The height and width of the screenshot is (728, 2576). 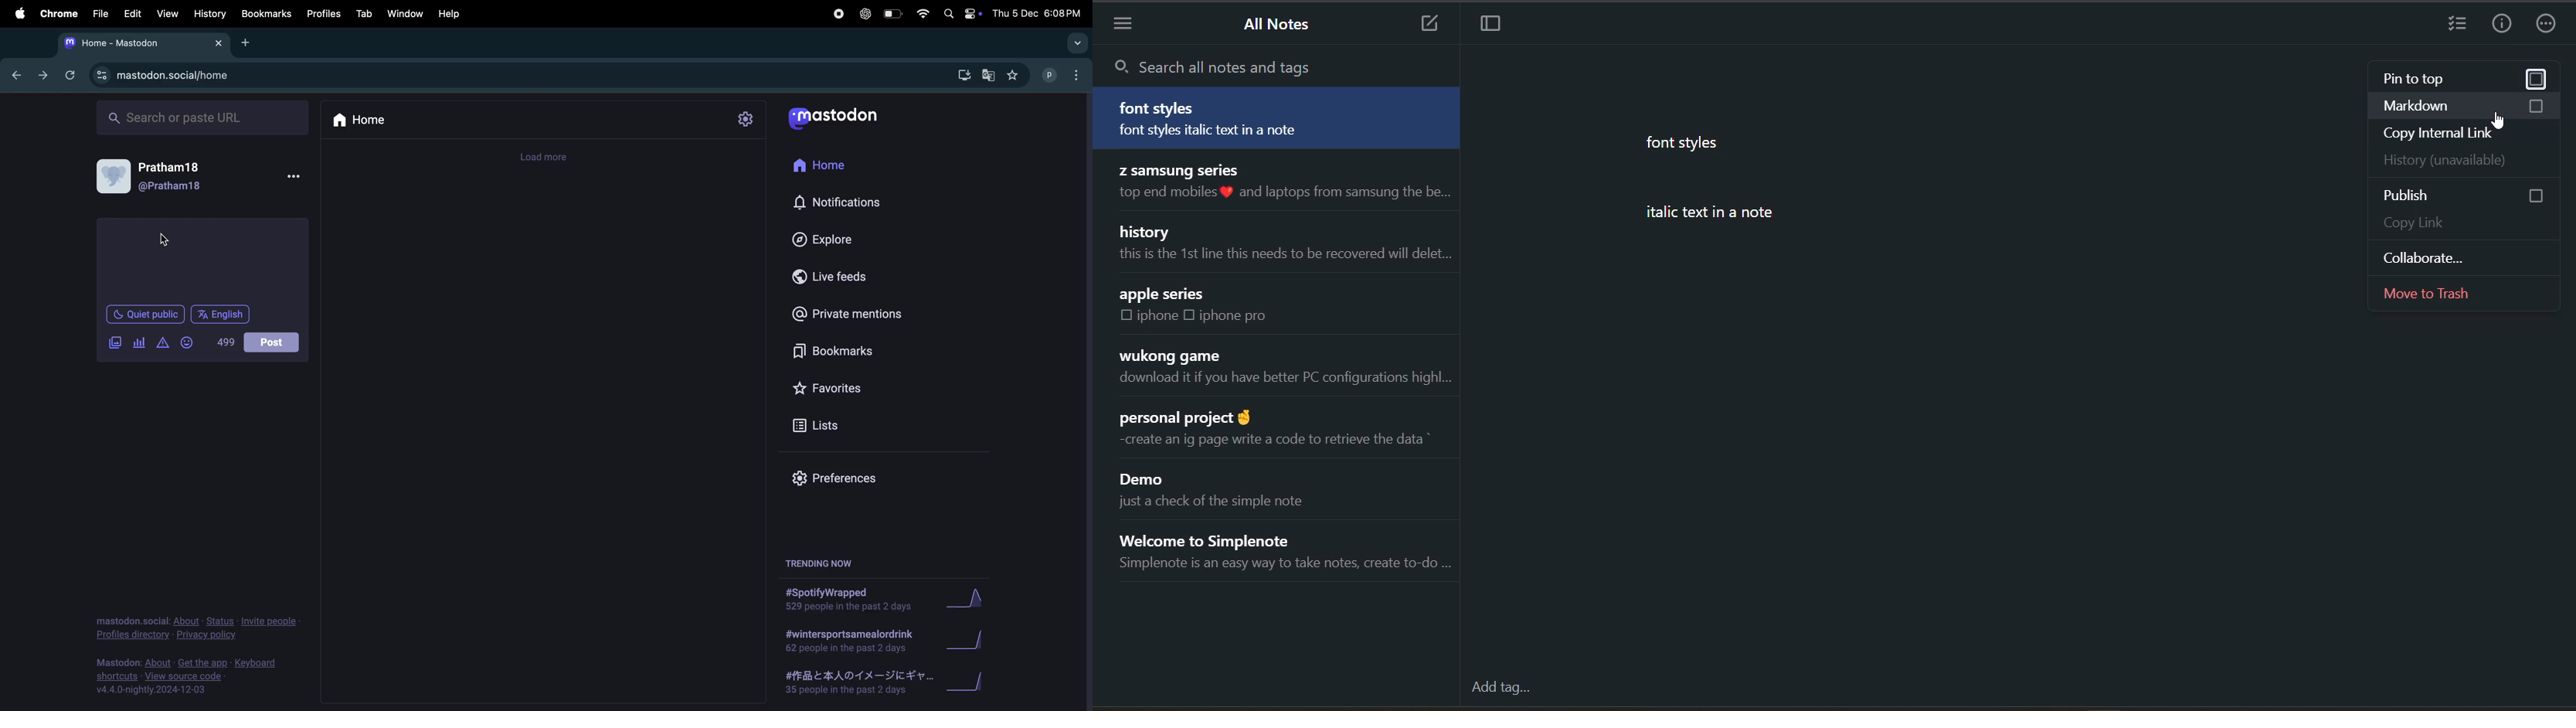 What do you see at coordinates (2467, 256) in the screenshot?
I see `collaborate` at bounding box center [2467, 256].